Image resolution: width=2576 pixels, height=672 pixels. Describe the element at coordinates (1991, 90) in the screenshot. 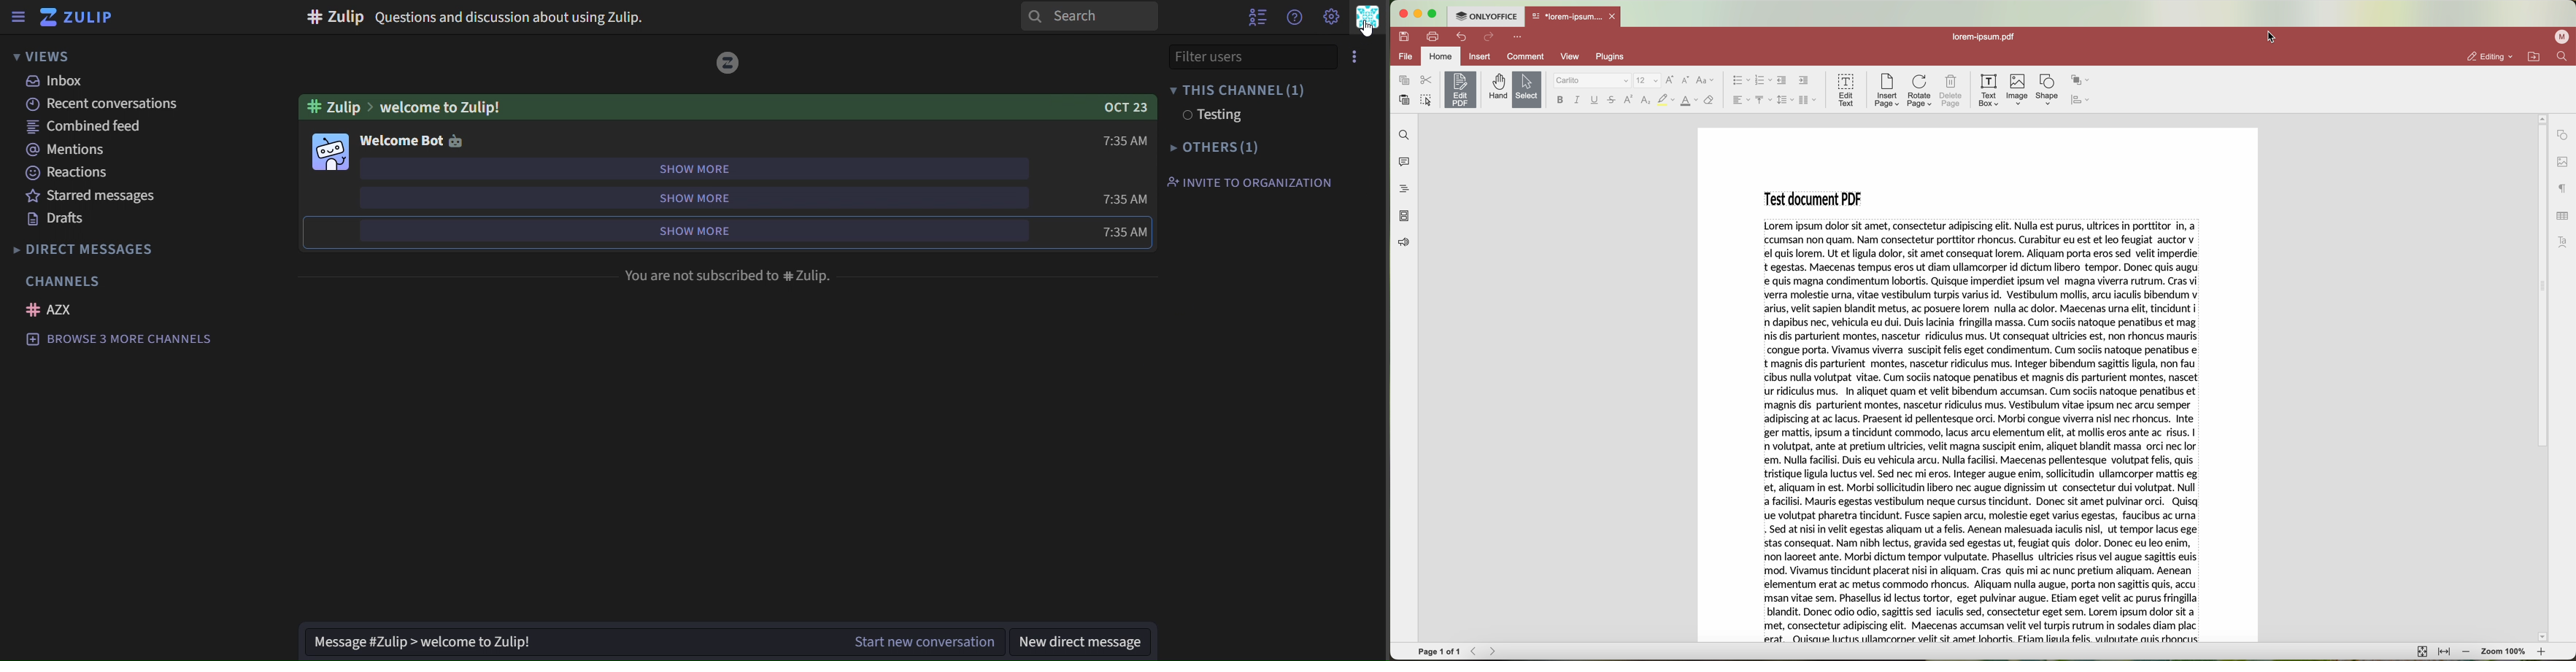

I see `text box` at that location.